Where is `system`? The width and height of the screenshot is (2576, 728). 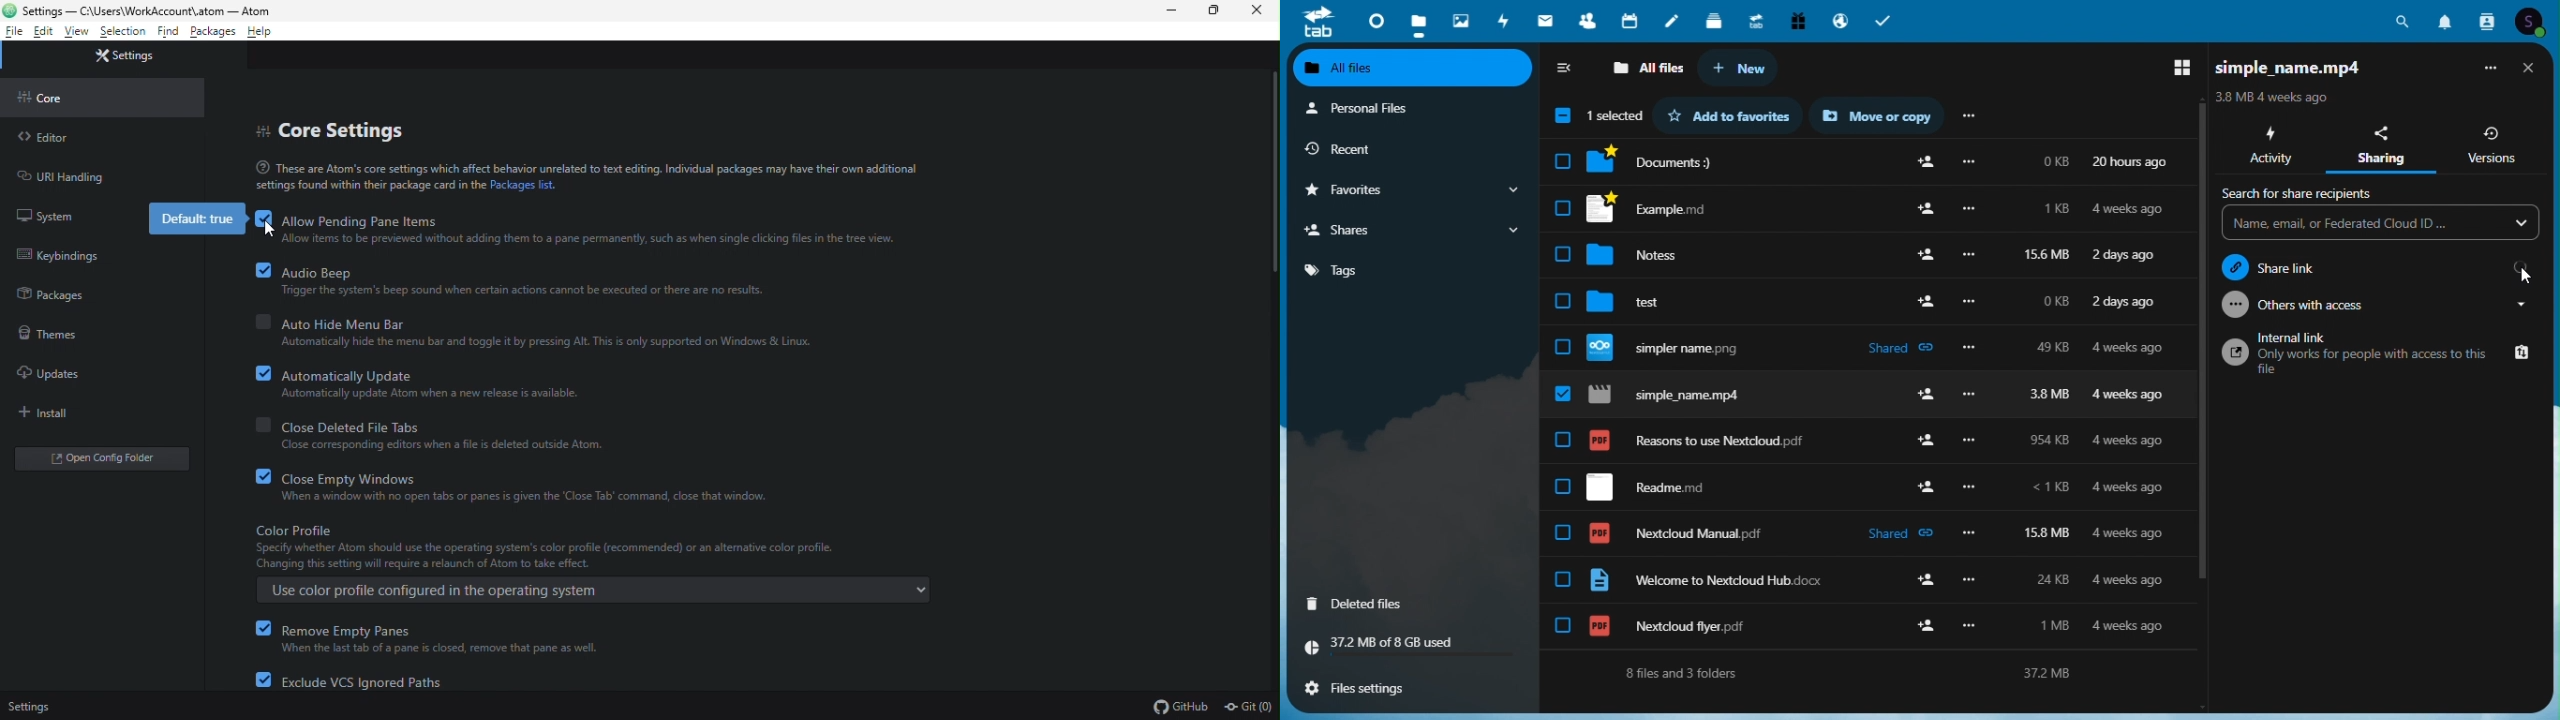 system is located at coordinates (48, 213).